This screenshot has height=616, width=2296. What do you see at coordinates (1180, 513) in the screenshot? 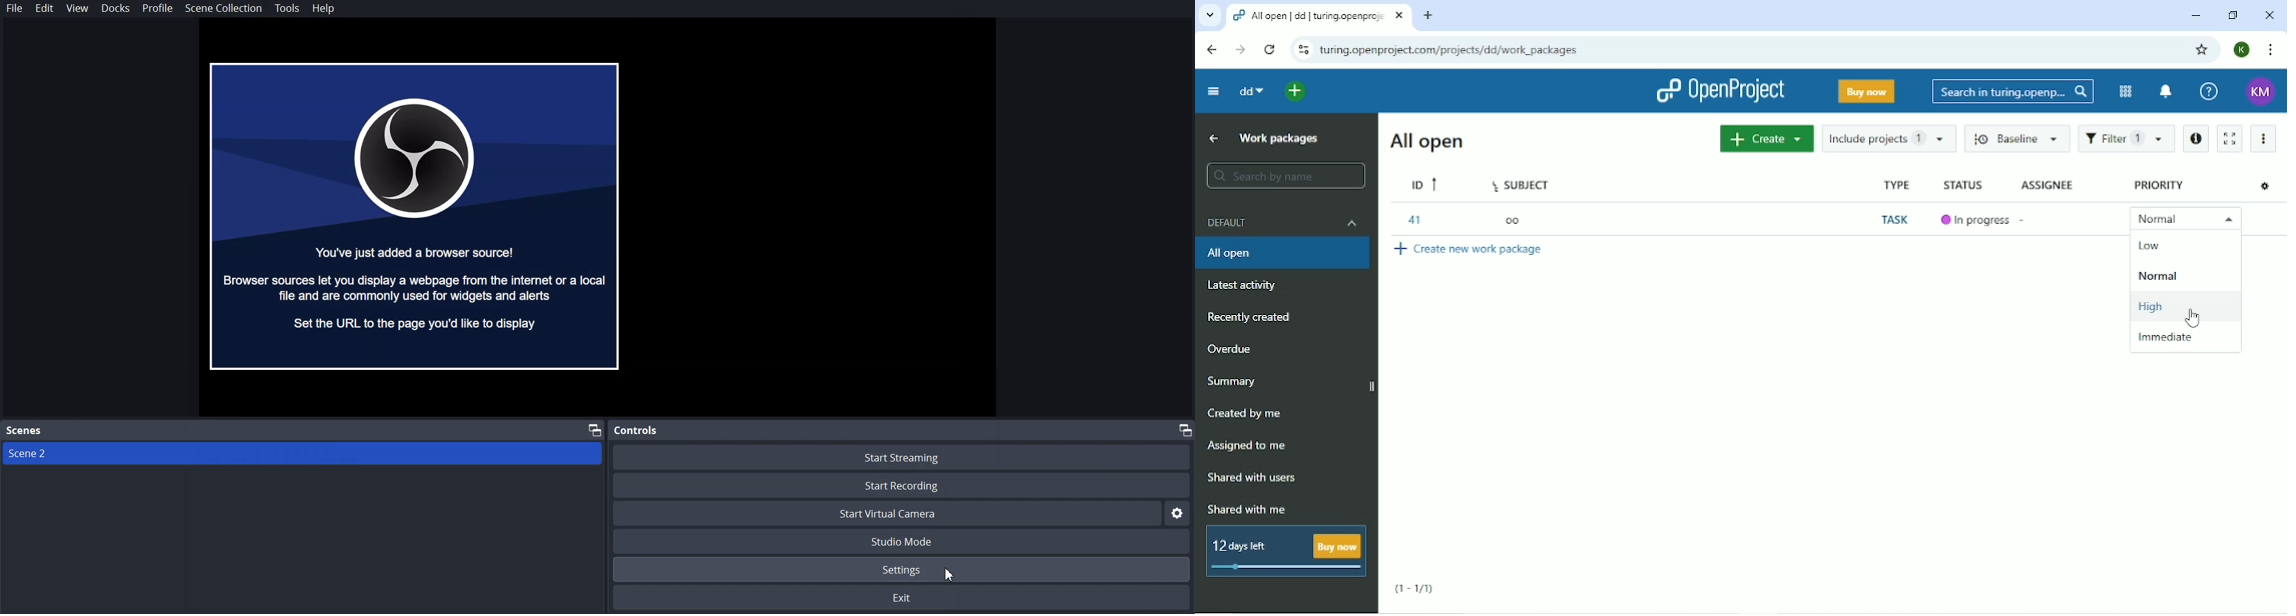
I see `Settings` at bounding box center [1180, 513].